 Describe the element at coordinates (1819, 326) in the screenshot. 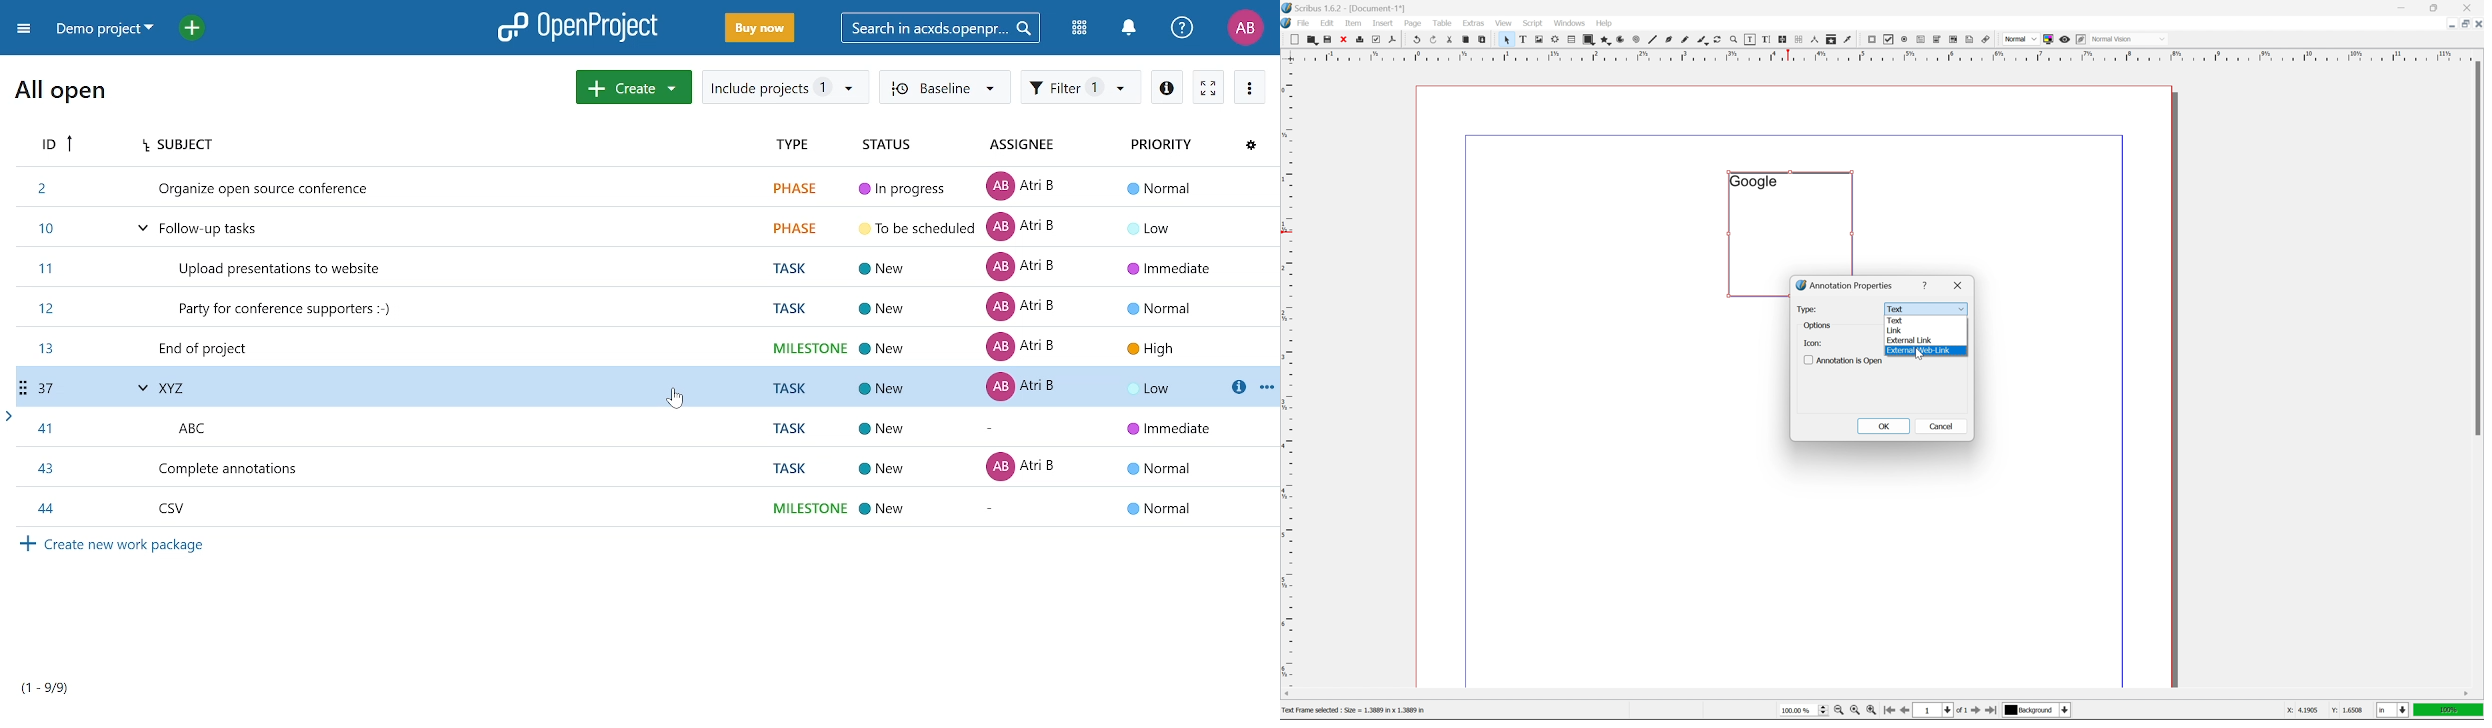

I see `options` at that location.